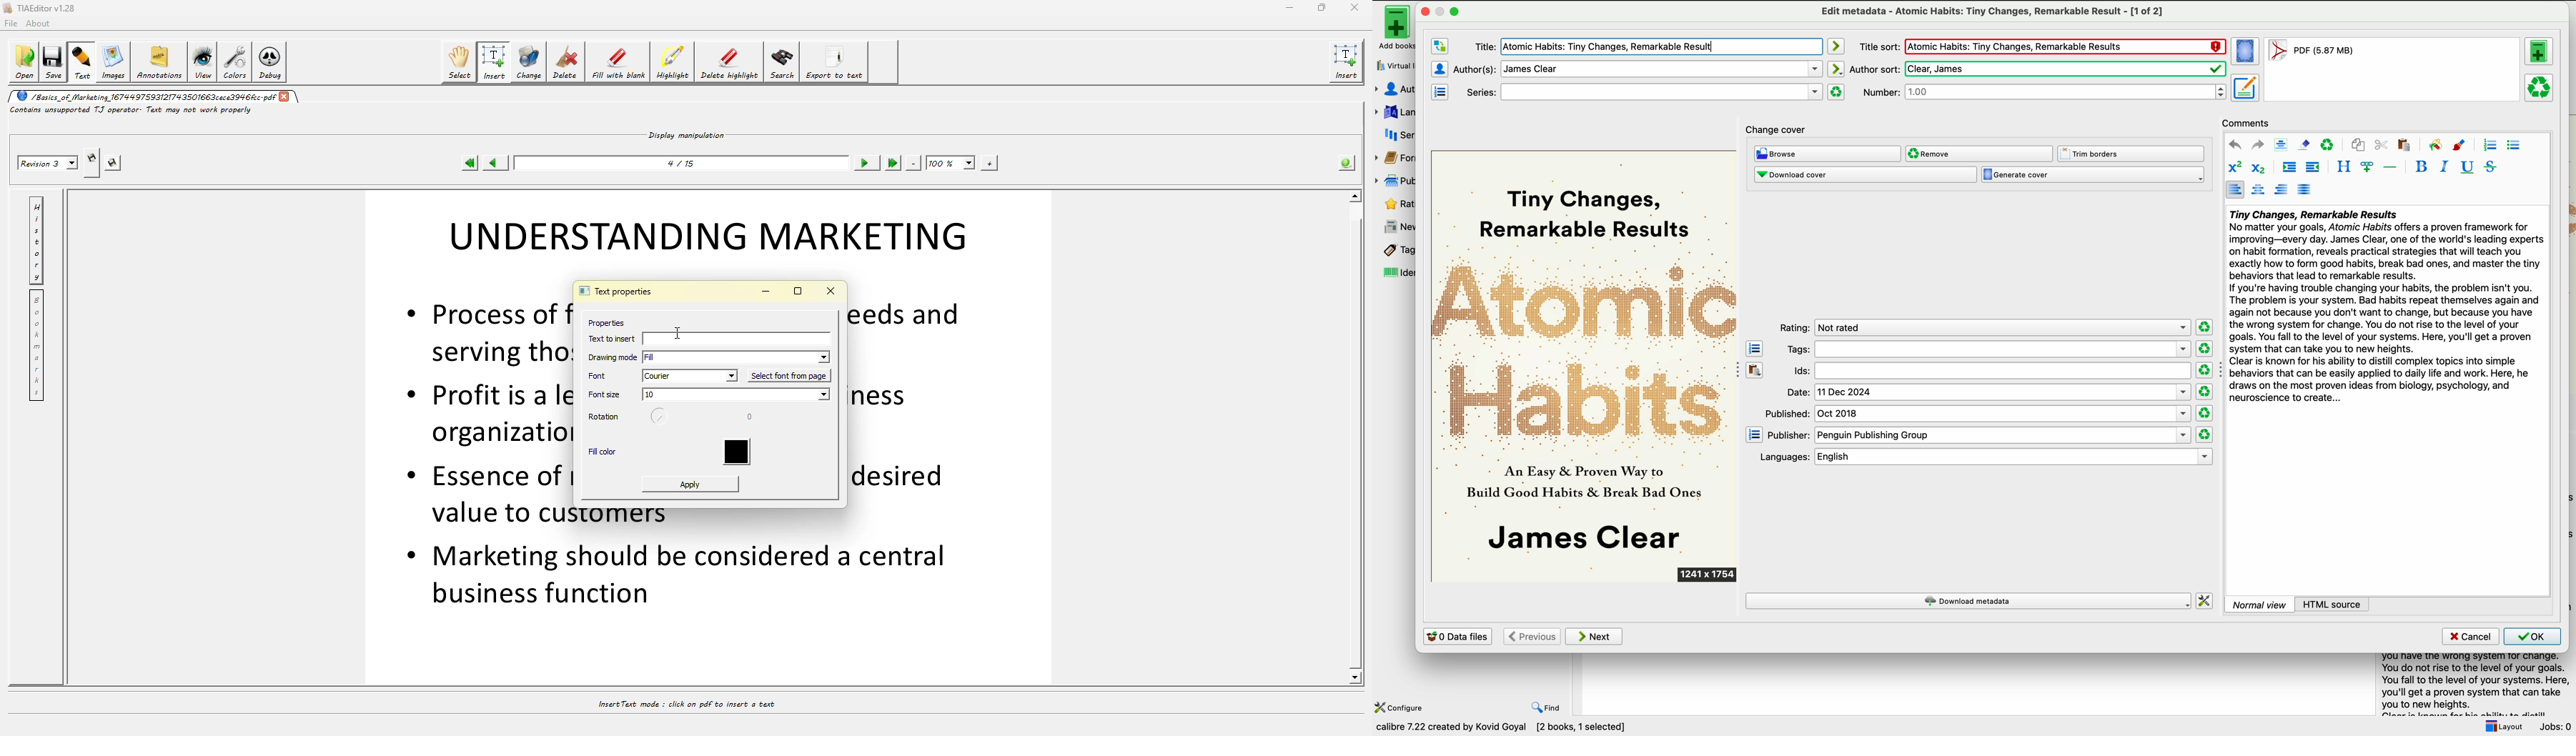 This screenshot has width=2576, height=756. I want to click on cut, so click(2381, 145).